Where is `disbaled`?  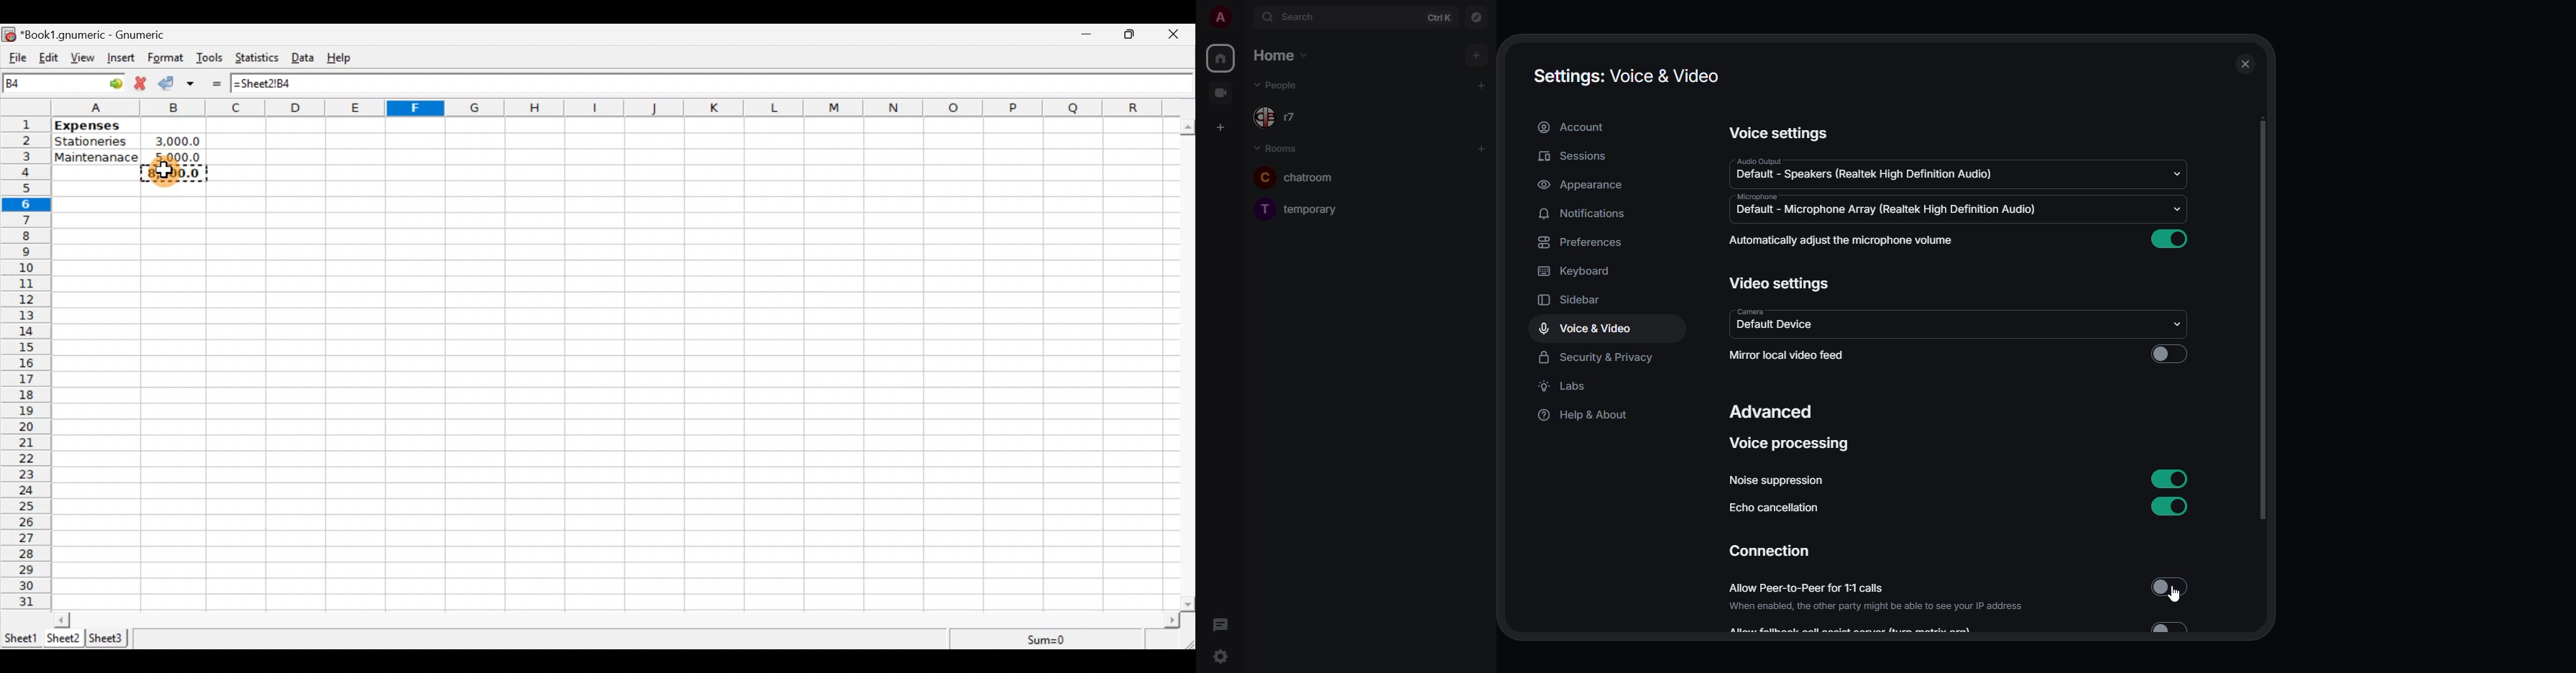 disbaled is located at coordinates (2168, 588).